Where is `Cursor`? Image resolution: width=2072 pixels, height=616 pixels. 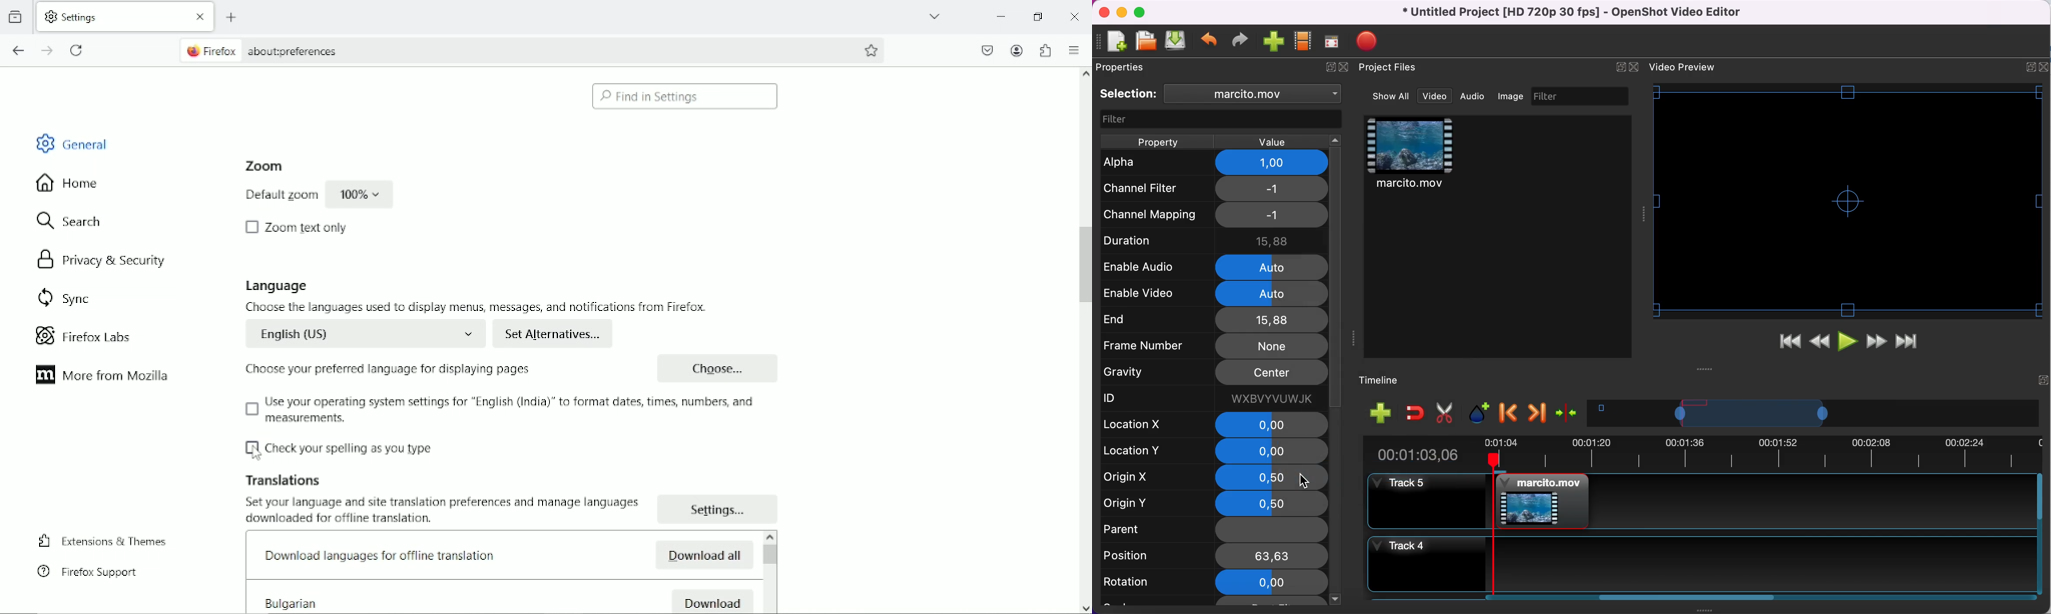 Cursor is located at coordinates (255, 454).